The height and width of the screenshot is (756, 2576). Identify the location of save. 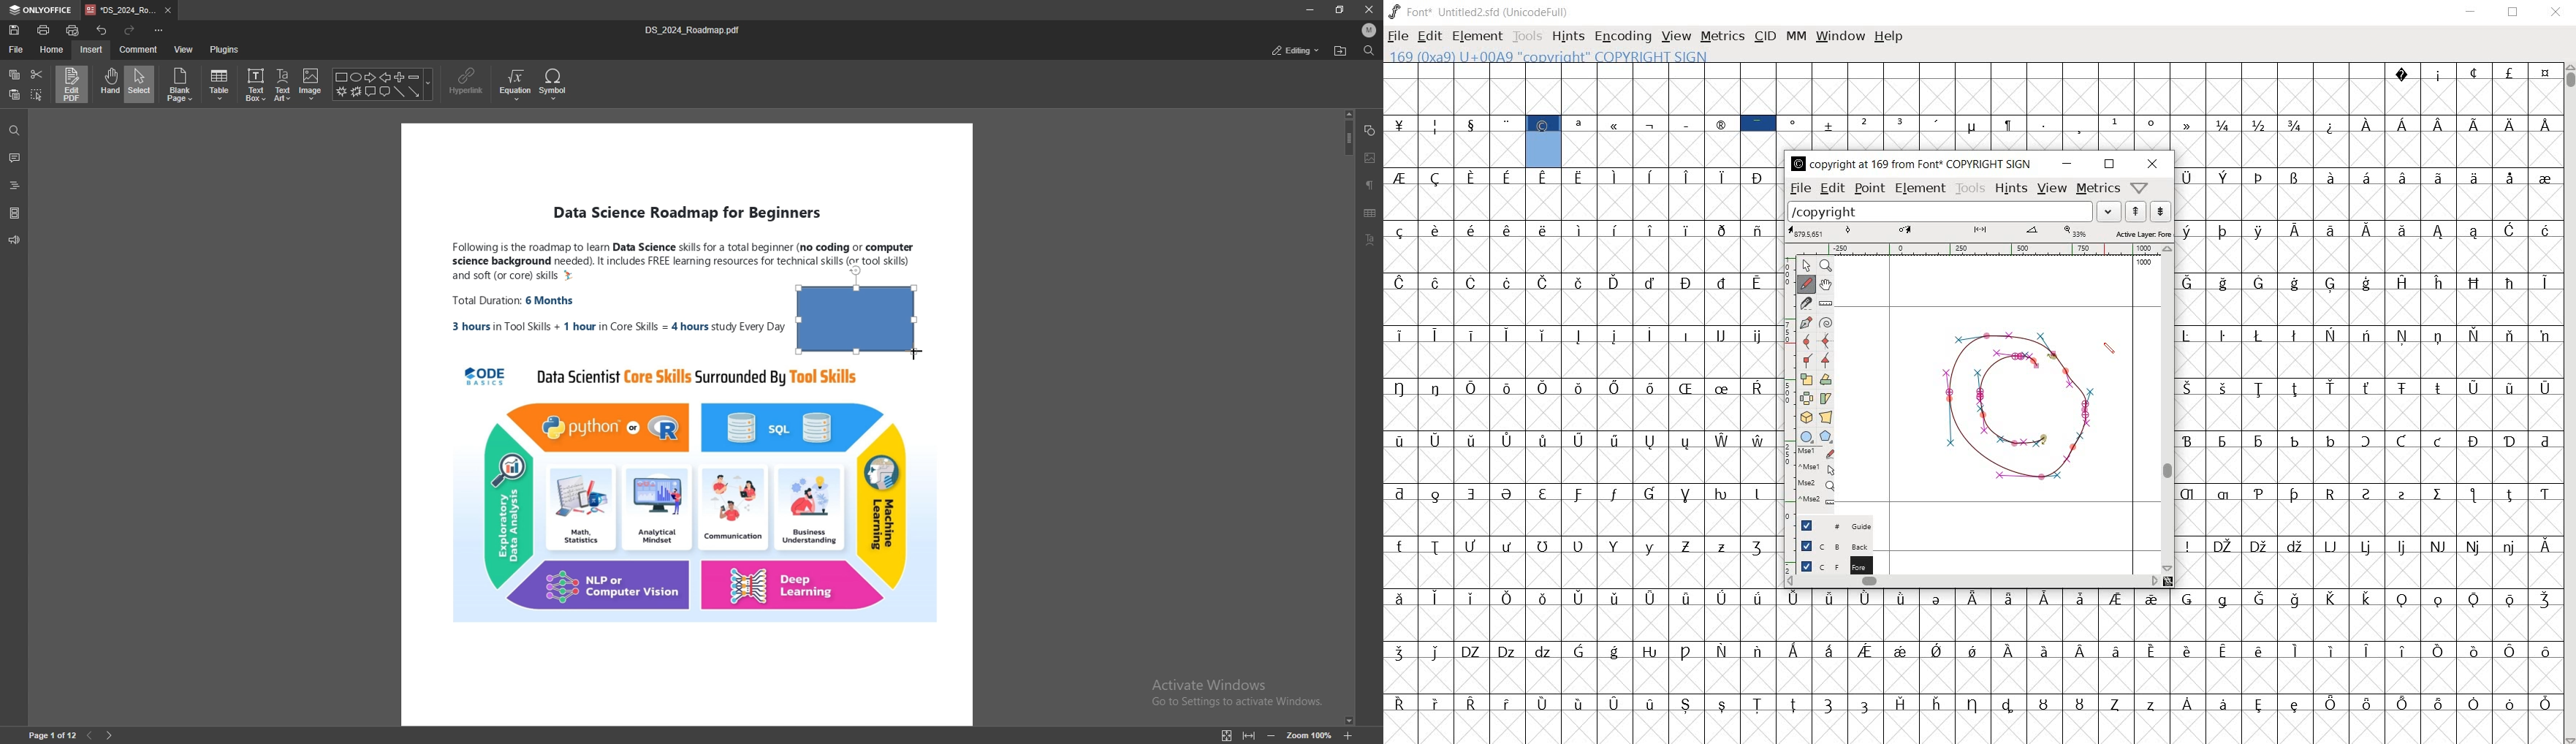
(15, 30).